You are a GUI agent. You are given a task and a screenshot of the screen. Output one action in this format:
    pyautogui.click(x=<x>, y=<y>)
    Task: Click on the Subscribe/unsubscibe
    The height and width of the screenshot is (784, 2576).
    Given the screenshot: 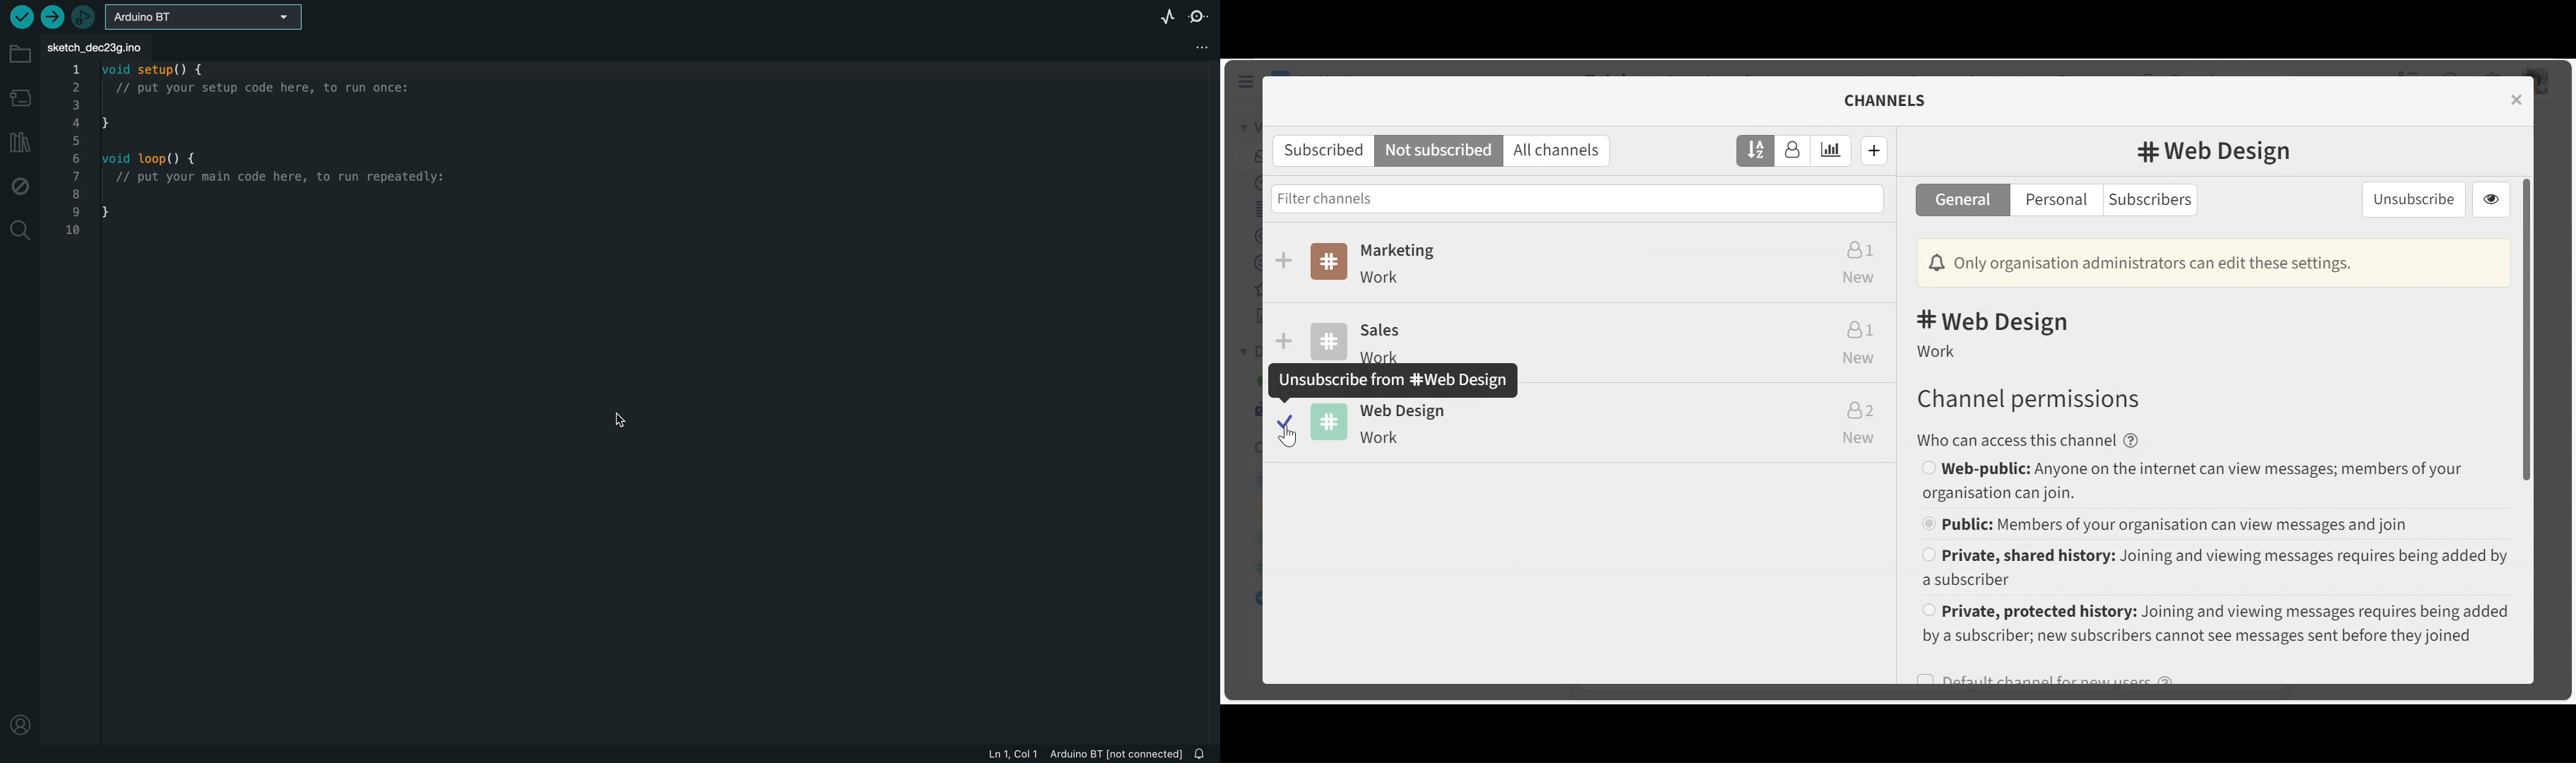 What is the action you would take?
    pyautogui.click(x=1286, y=339)
    